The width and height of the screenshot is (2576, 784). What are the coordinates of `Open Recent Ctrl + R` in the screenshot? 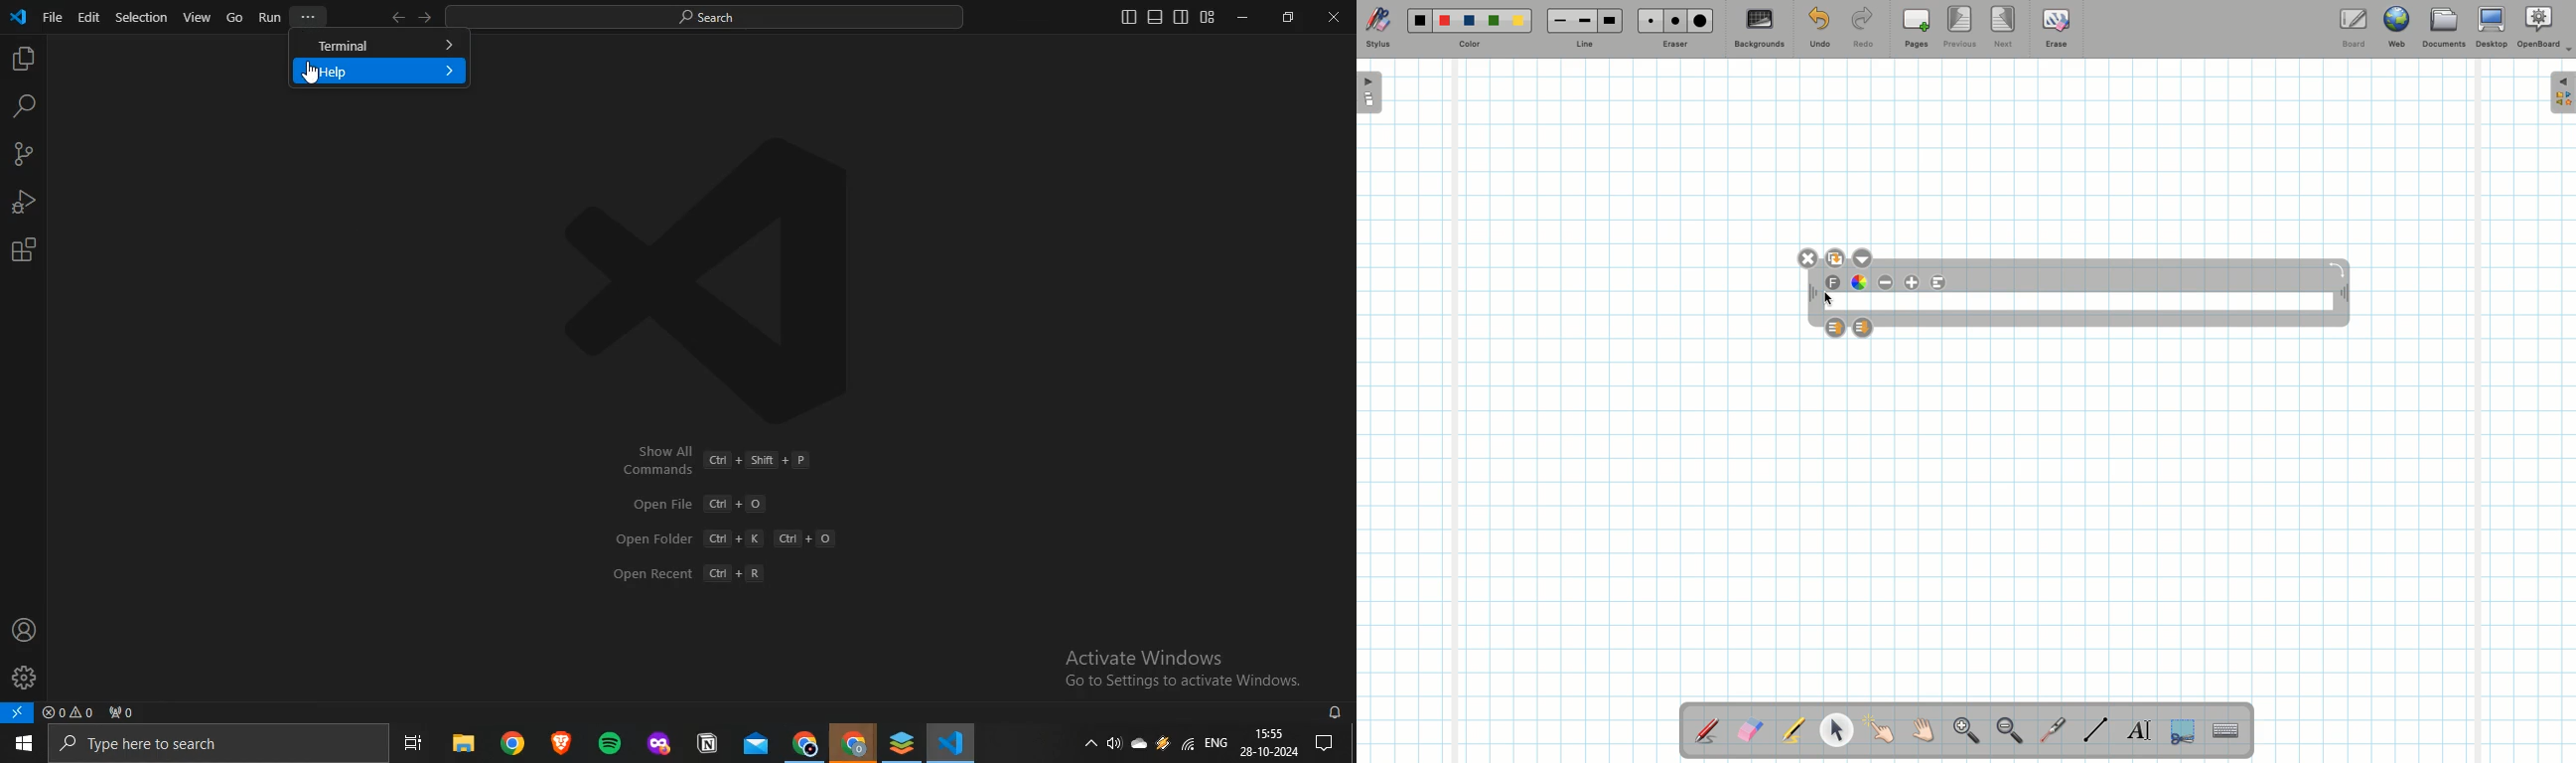 It's located at (692, 573).